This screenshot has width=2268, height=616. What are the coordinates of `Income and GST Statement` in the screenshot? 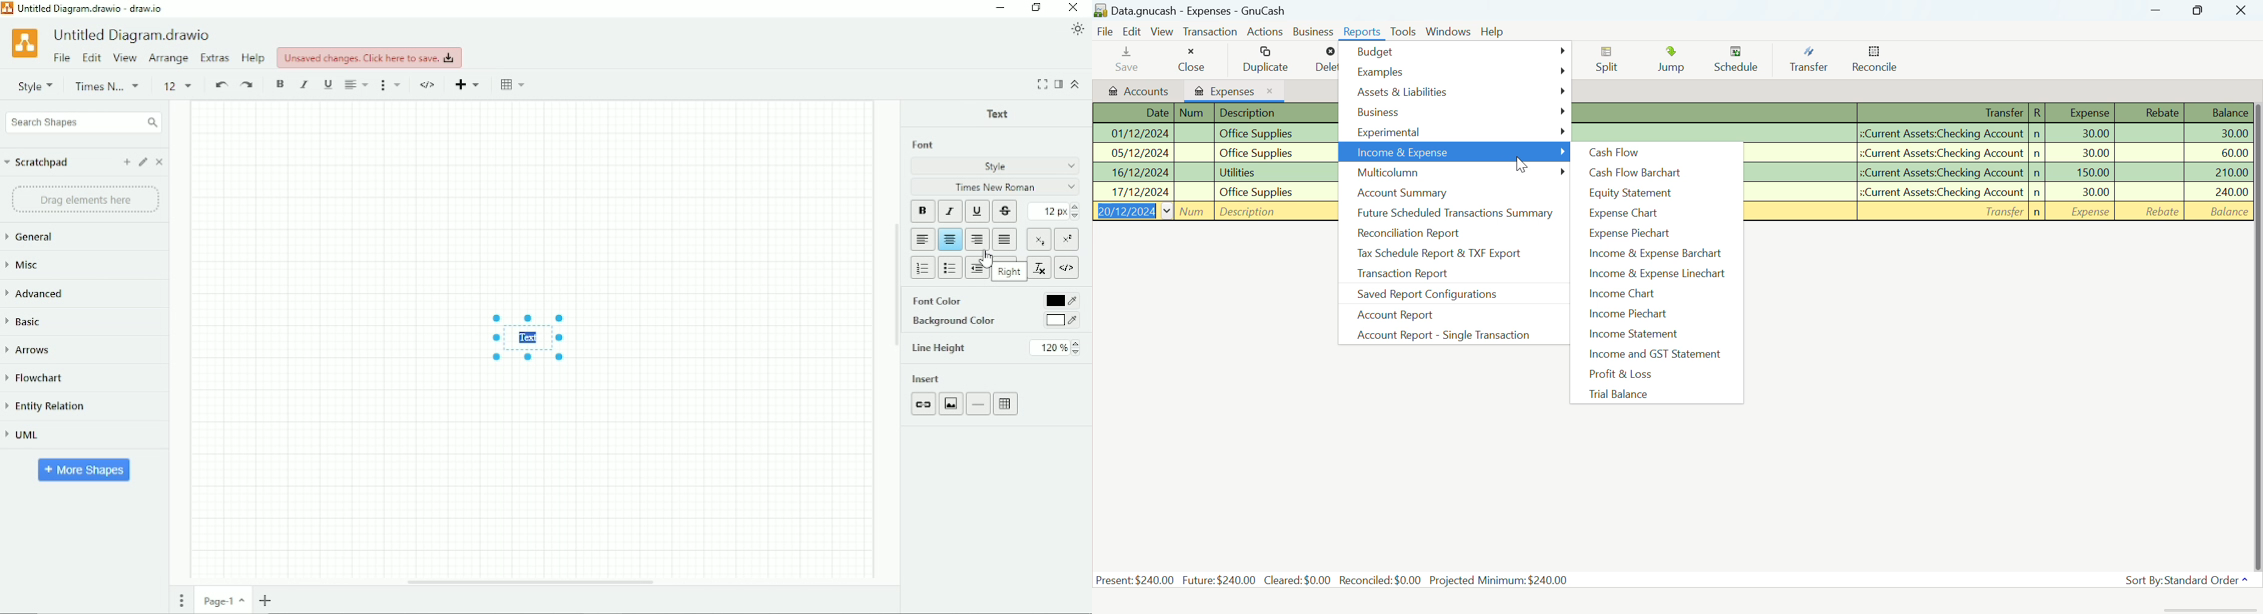 It's located at (1659, 355).